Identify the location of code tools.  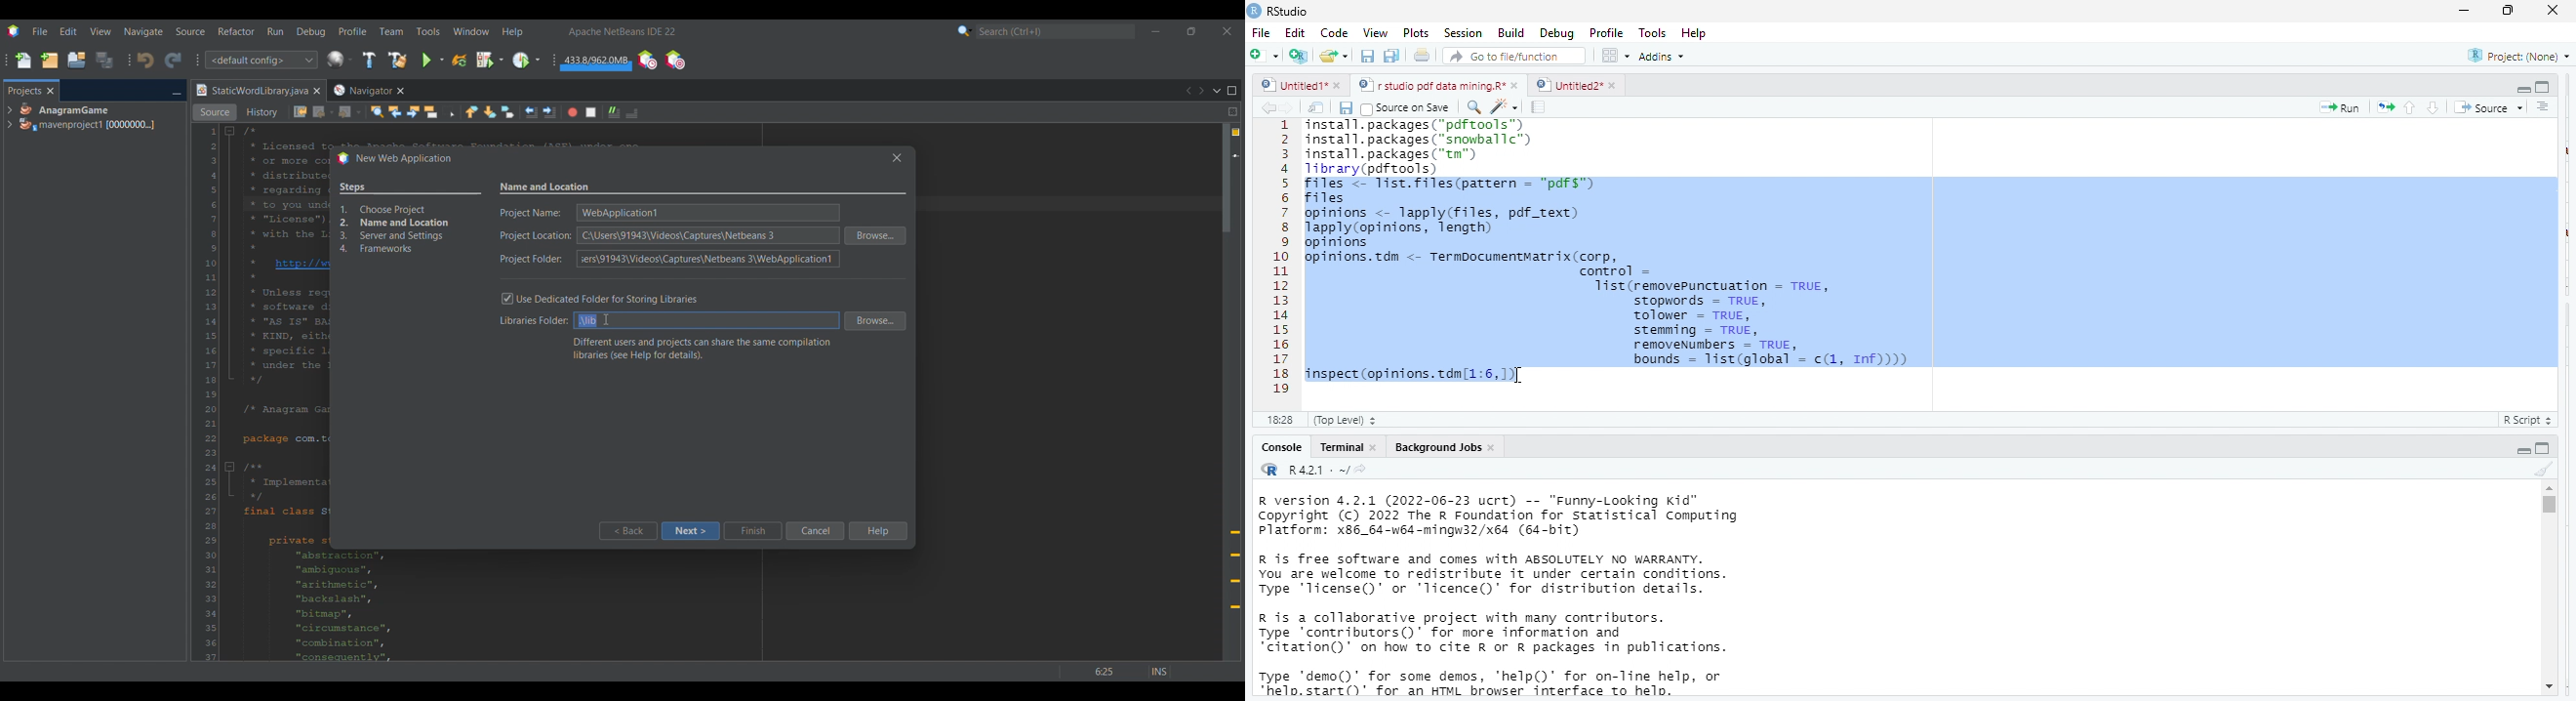
(1504, 105).